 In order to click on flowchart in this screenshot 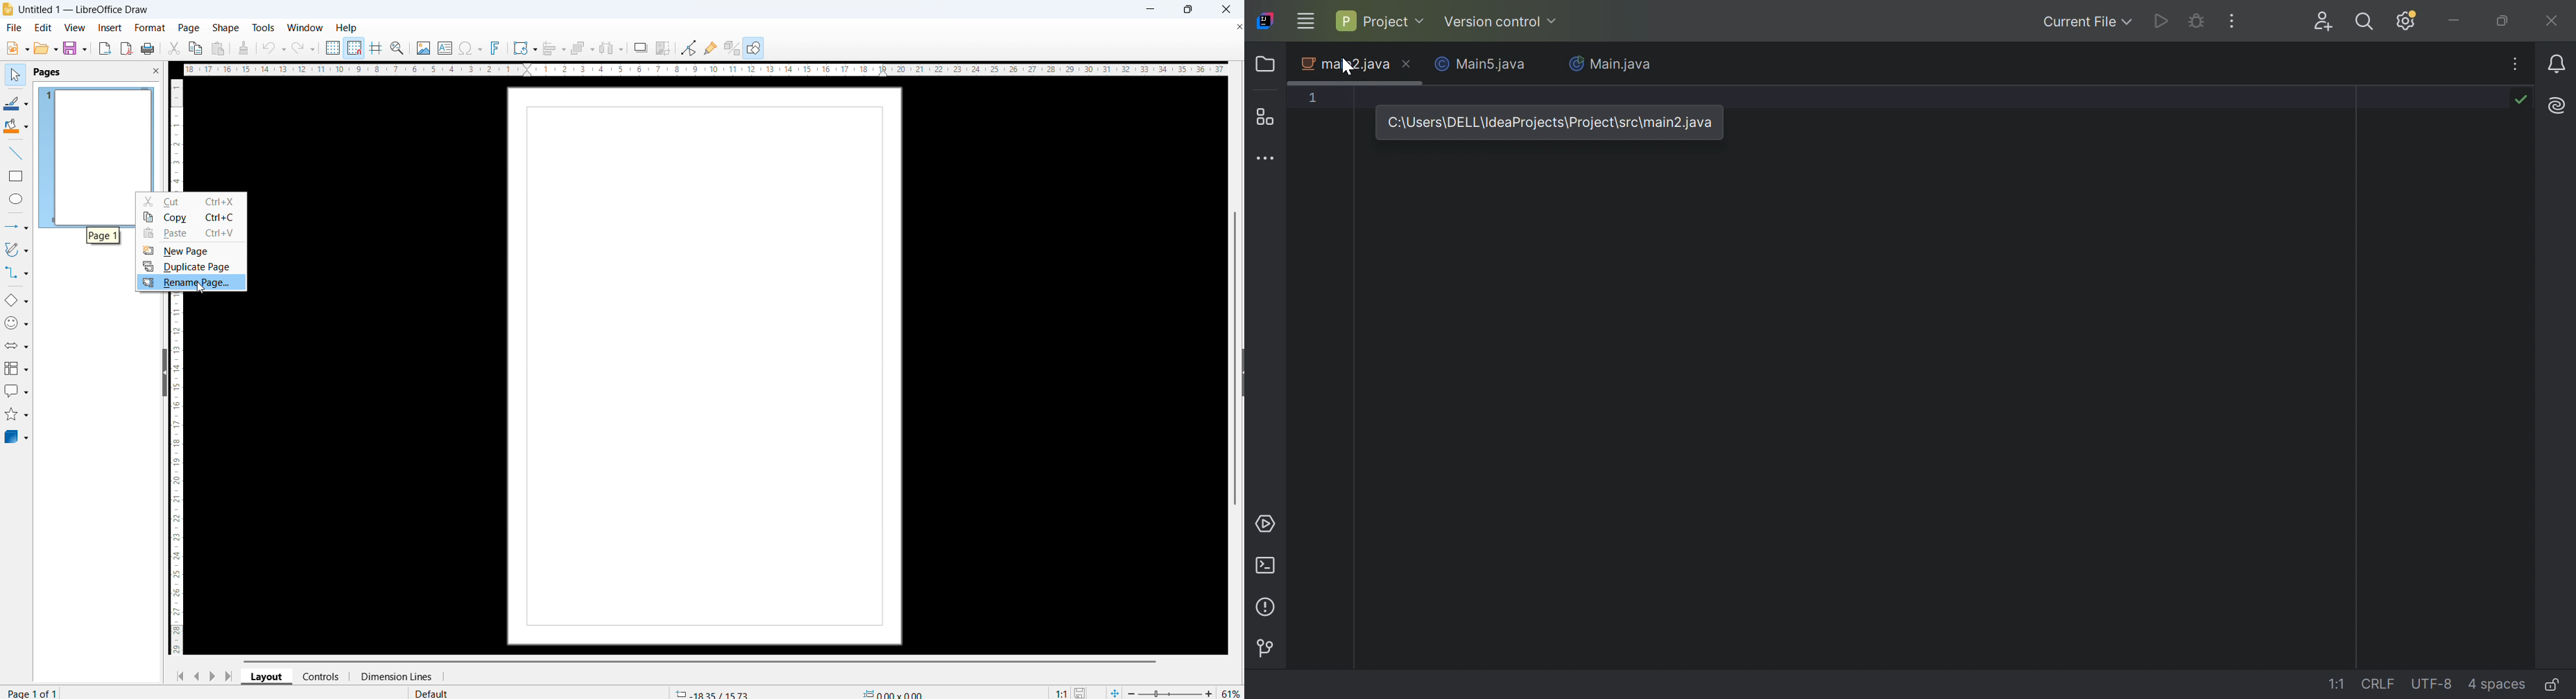, I will do `click(17, 369)`.